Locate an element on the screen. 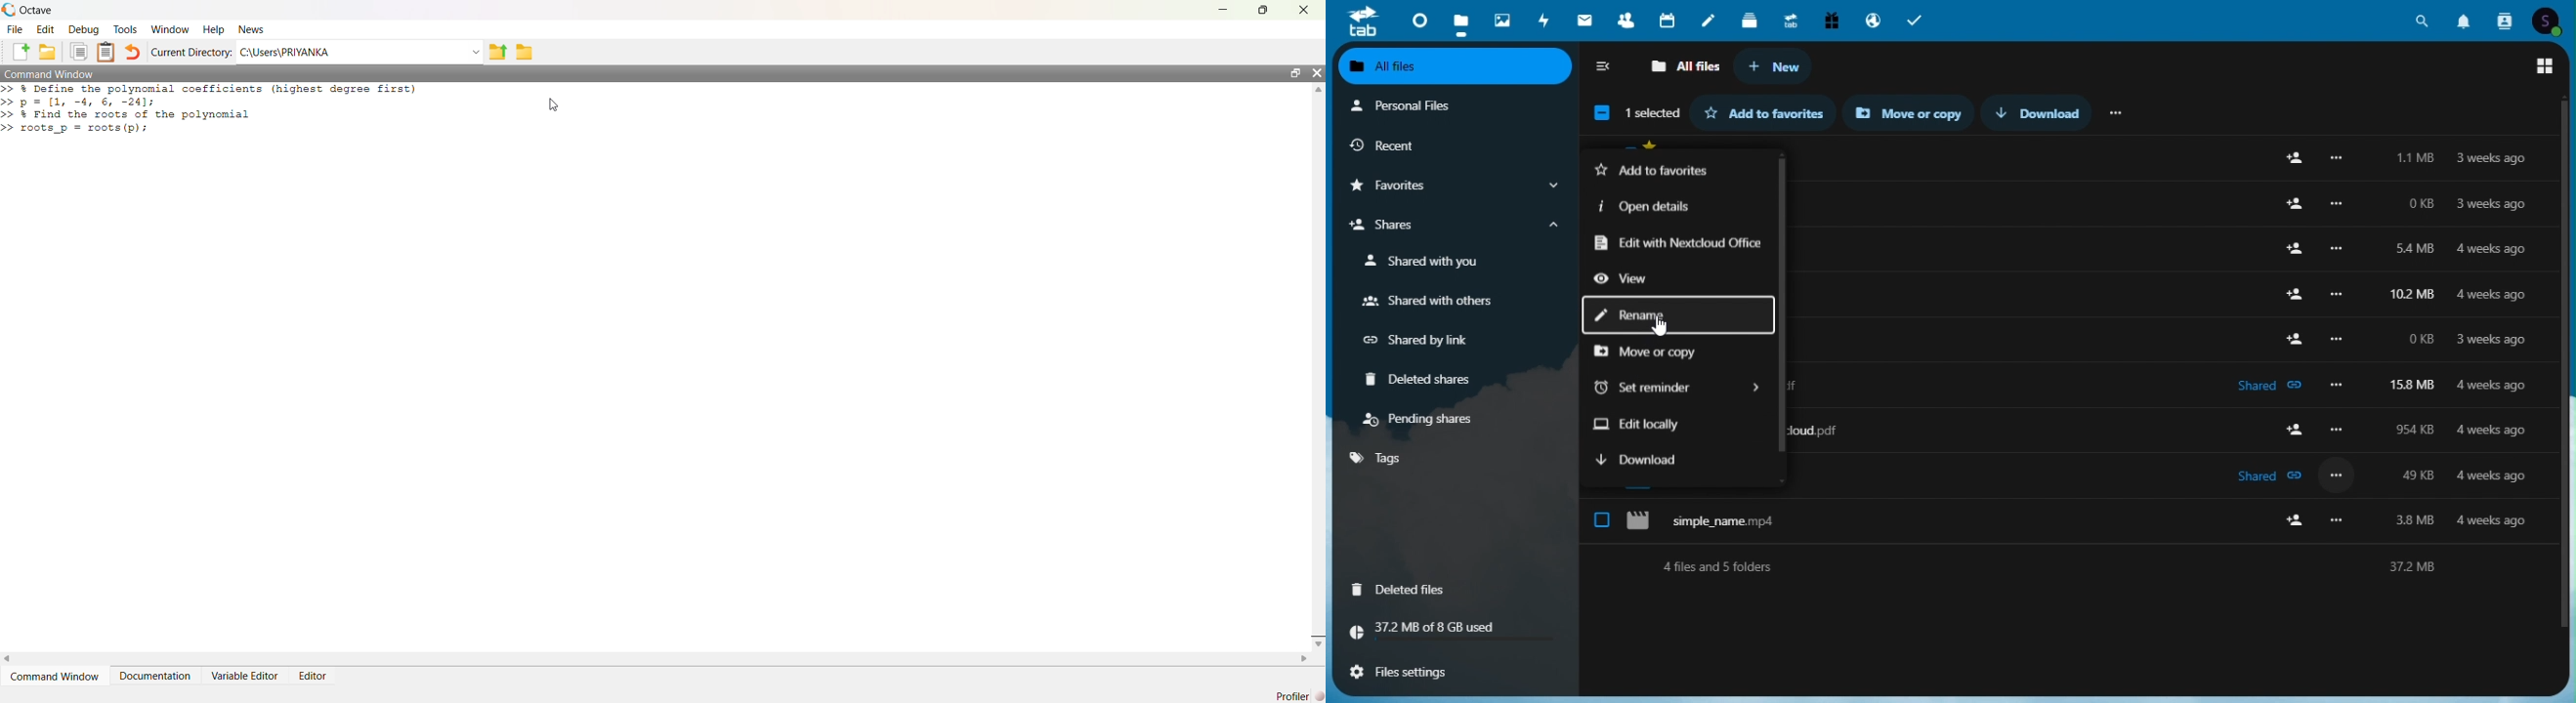 The height and width of the screenshot is (728, 2576). favourites is located at coordinates (1452, 186).